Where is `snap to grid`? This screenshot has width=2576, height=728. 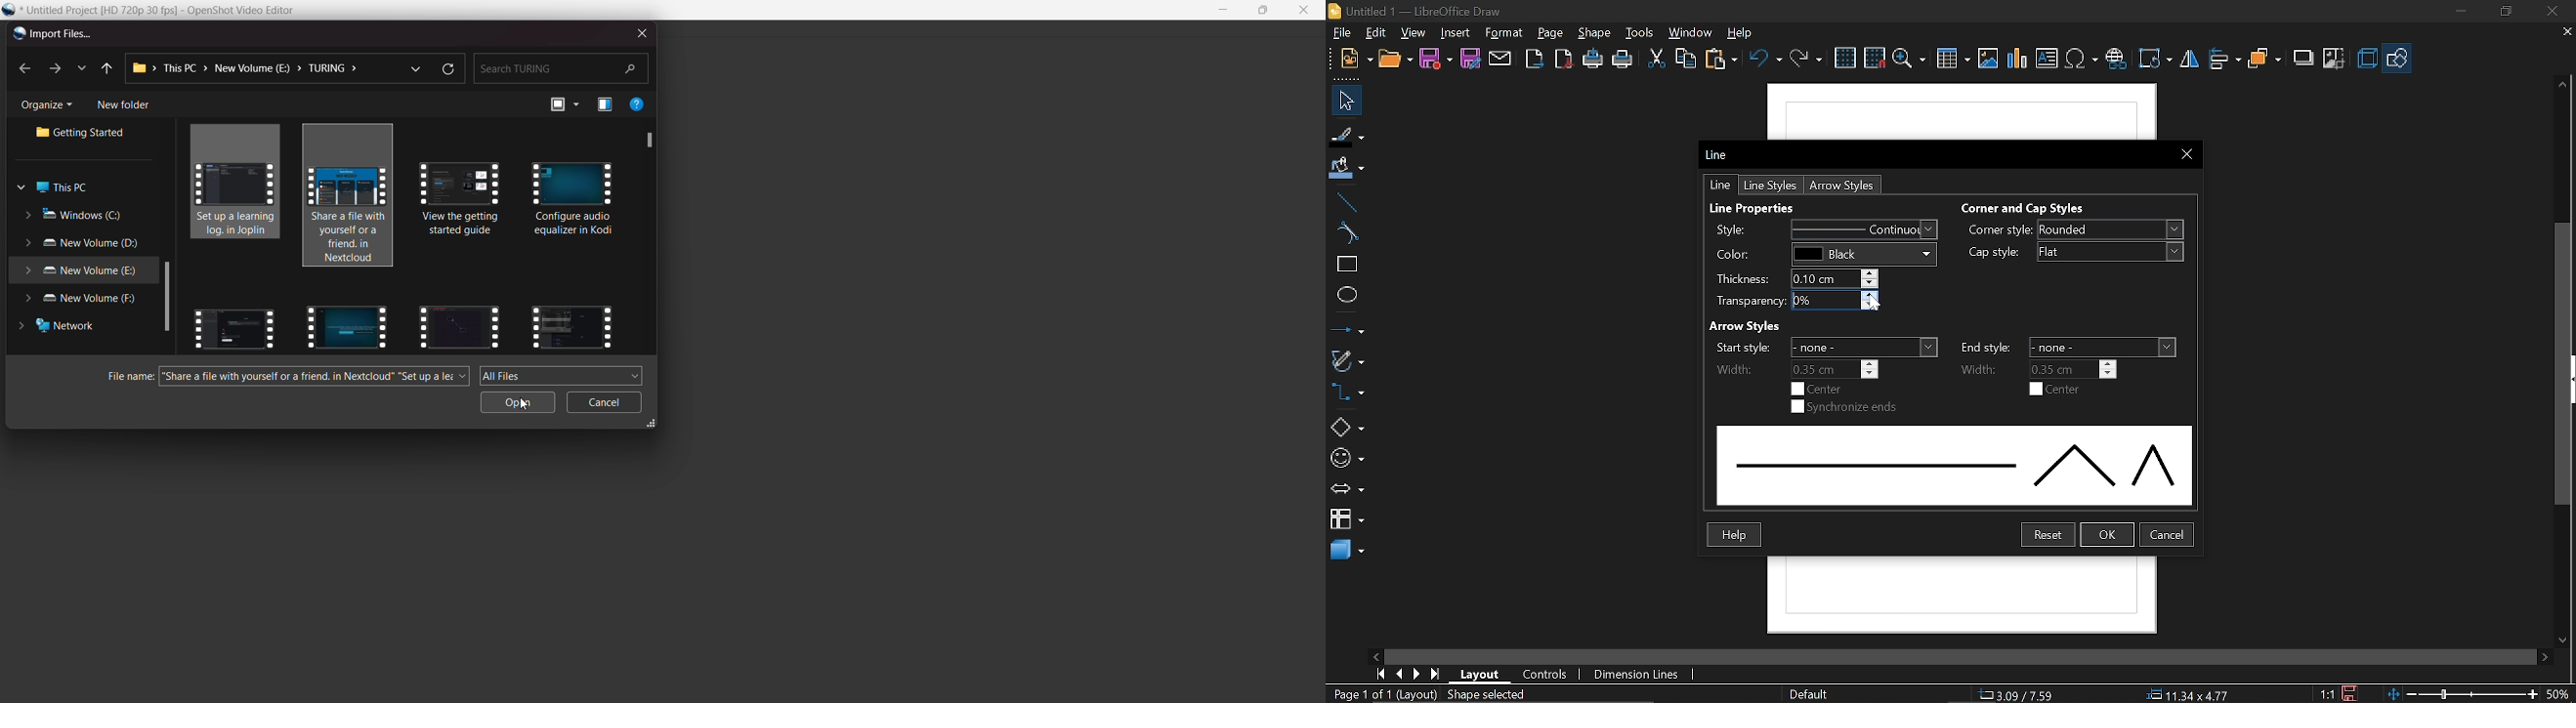 snap to grid is located at coordinates (1875, 57).